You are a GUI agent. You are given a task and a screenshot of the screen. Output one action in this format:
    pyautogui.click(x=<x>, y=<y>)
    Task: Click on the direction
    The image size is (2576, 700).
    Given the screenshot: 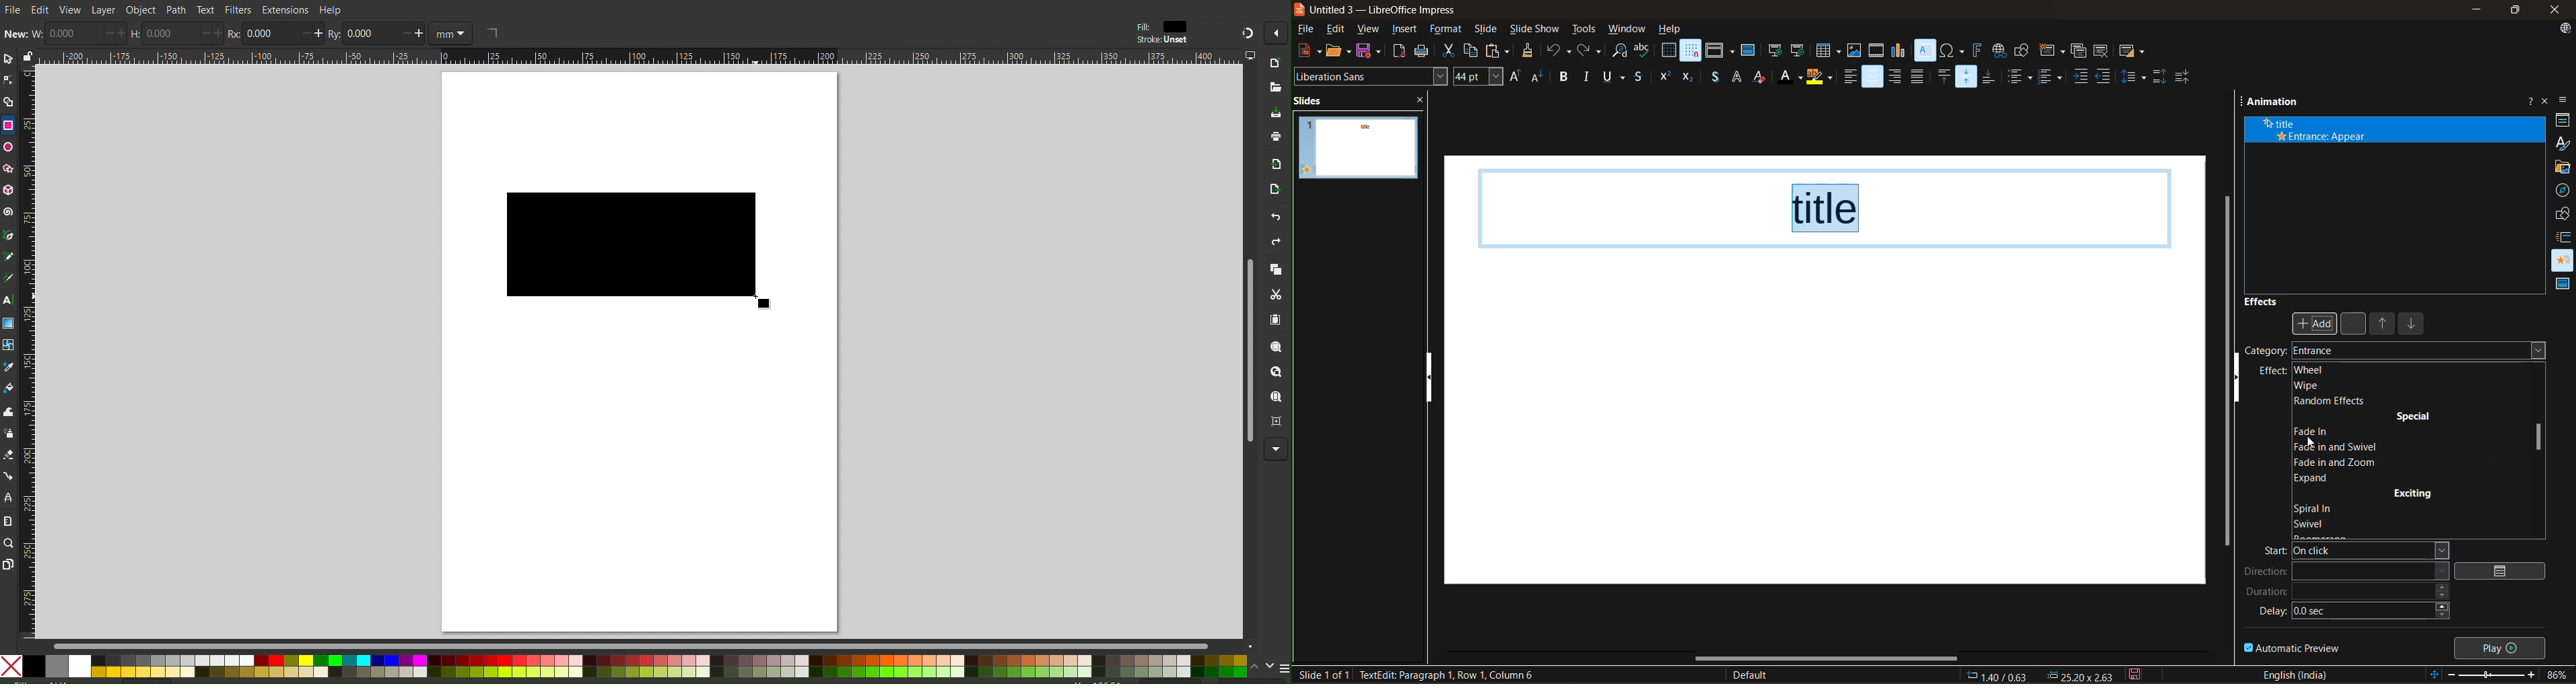 What is the action you would take?
    pyautogui.click(x=2346, y=574)
    